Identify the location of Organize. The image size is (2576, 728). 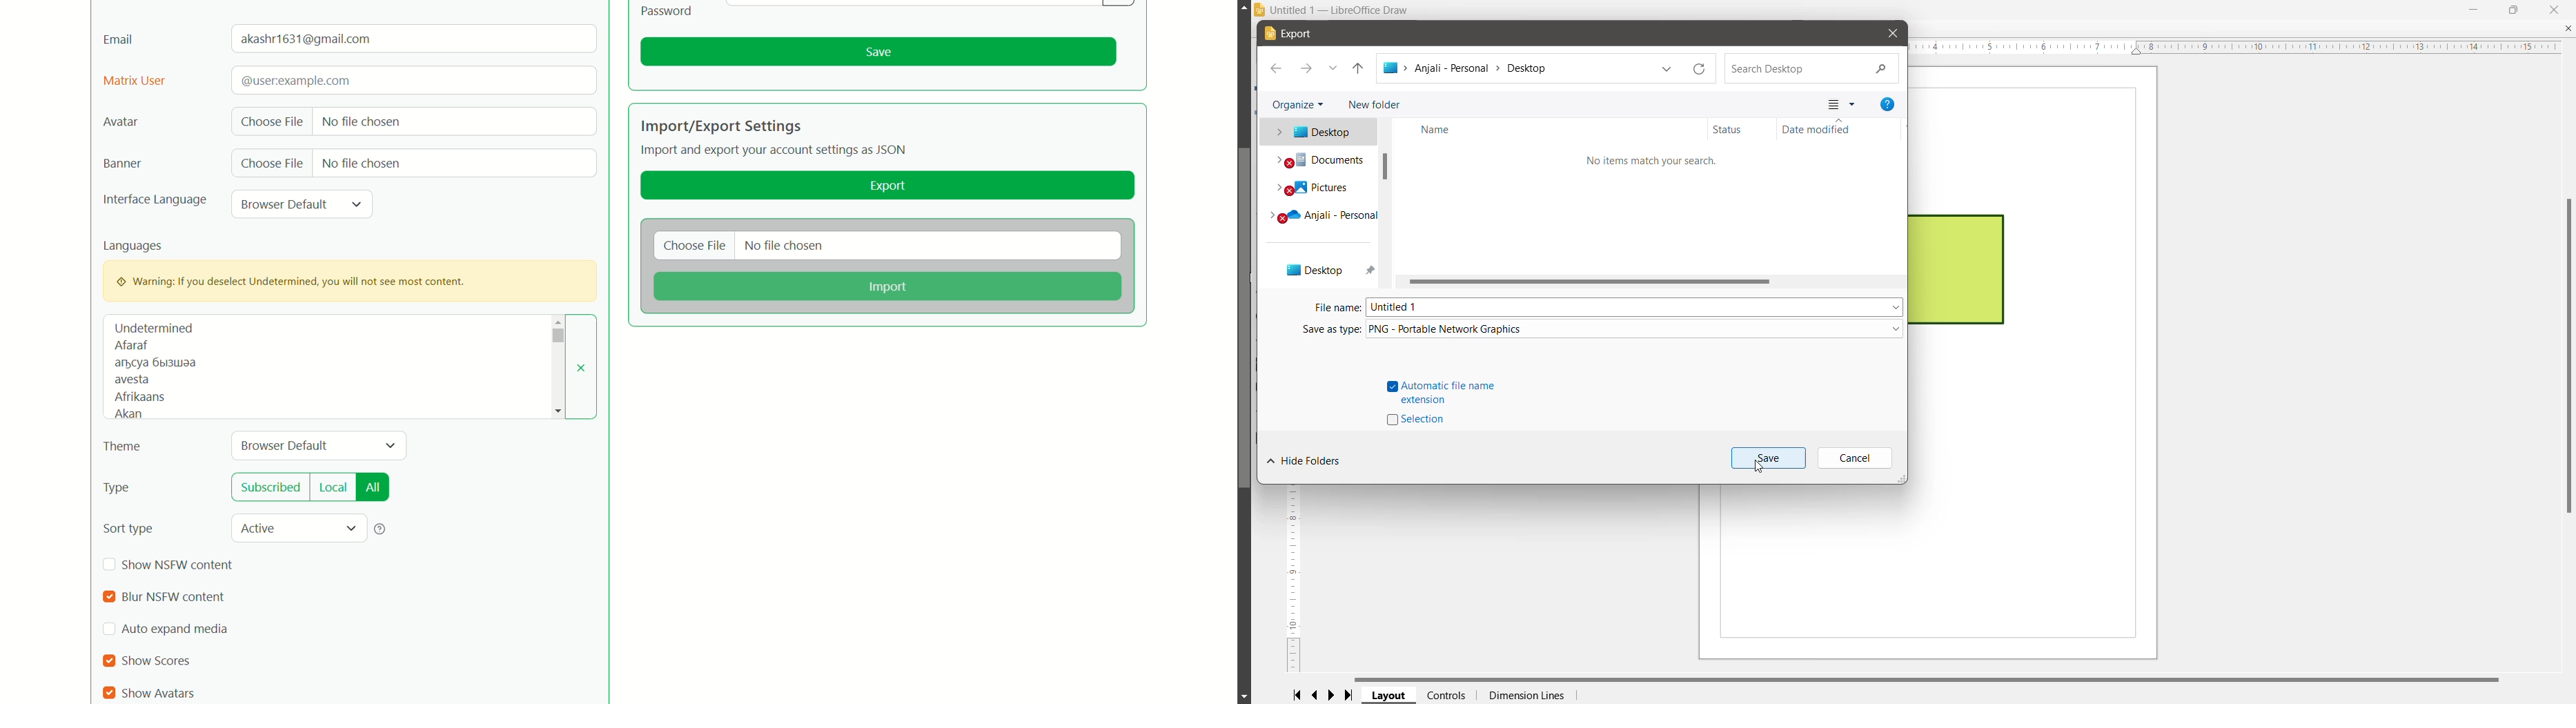
(1299, 103).